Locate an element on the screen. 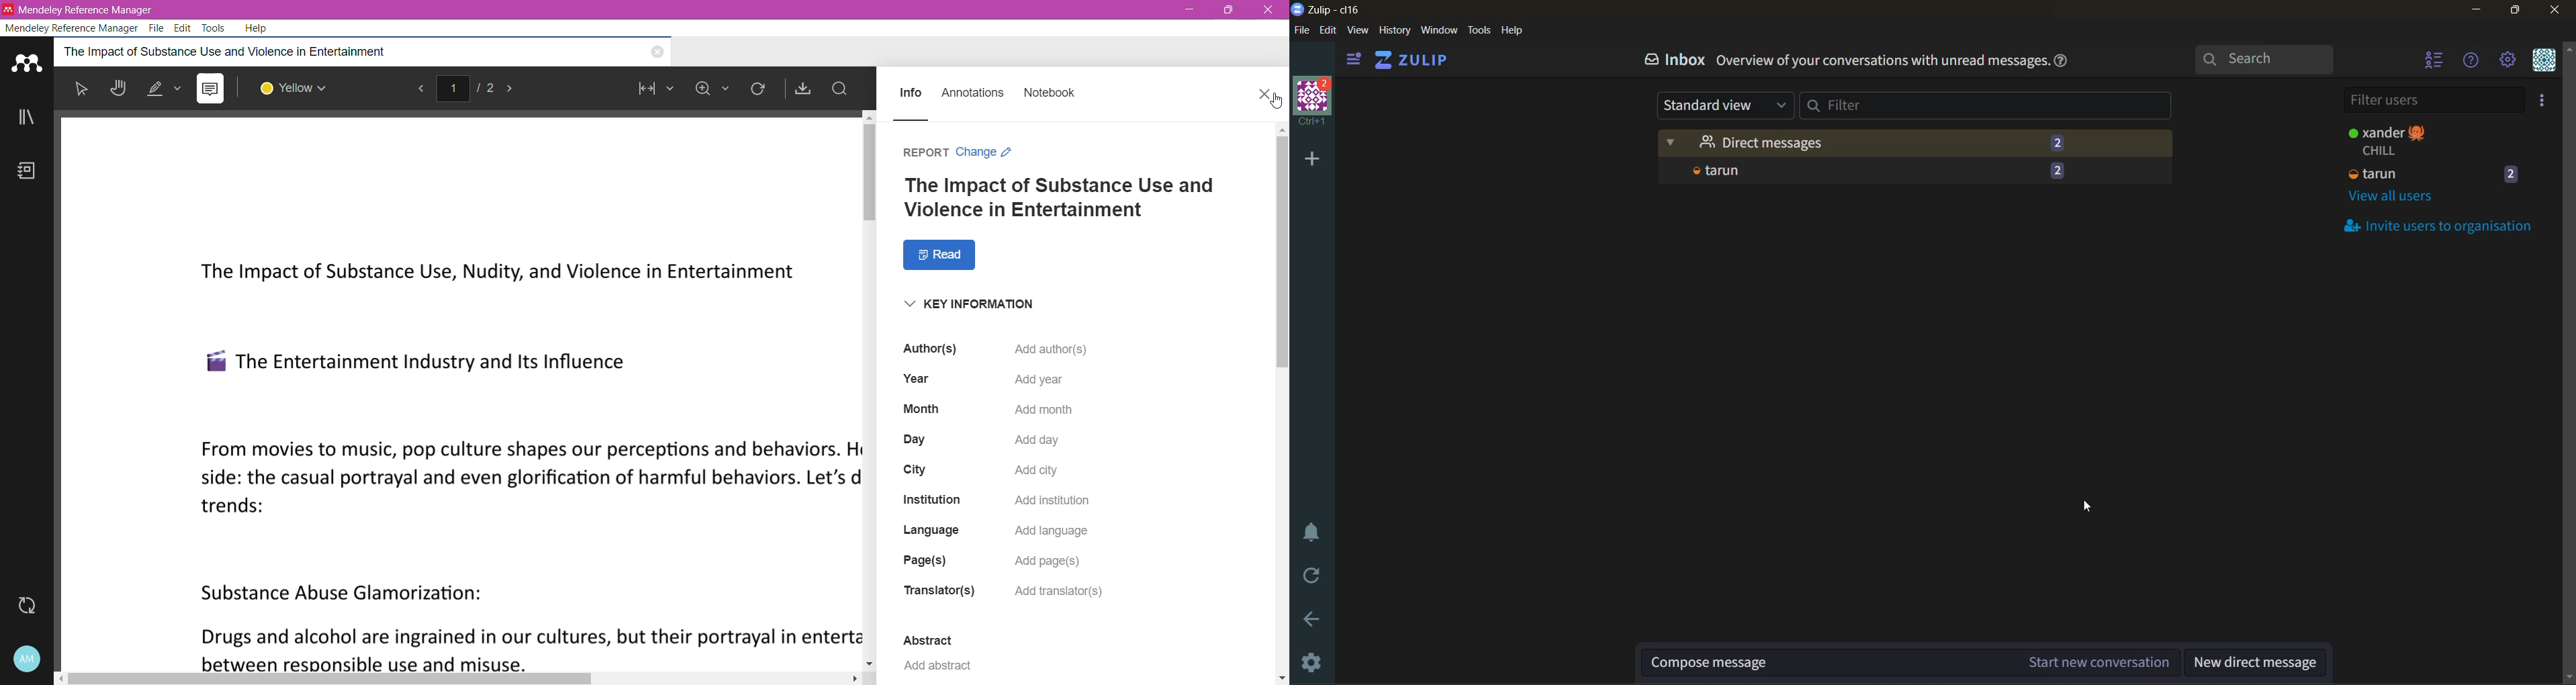 The height and width of the screenshot is (700, 2576). Set Page View Mode is located at coordinates (653, 91).